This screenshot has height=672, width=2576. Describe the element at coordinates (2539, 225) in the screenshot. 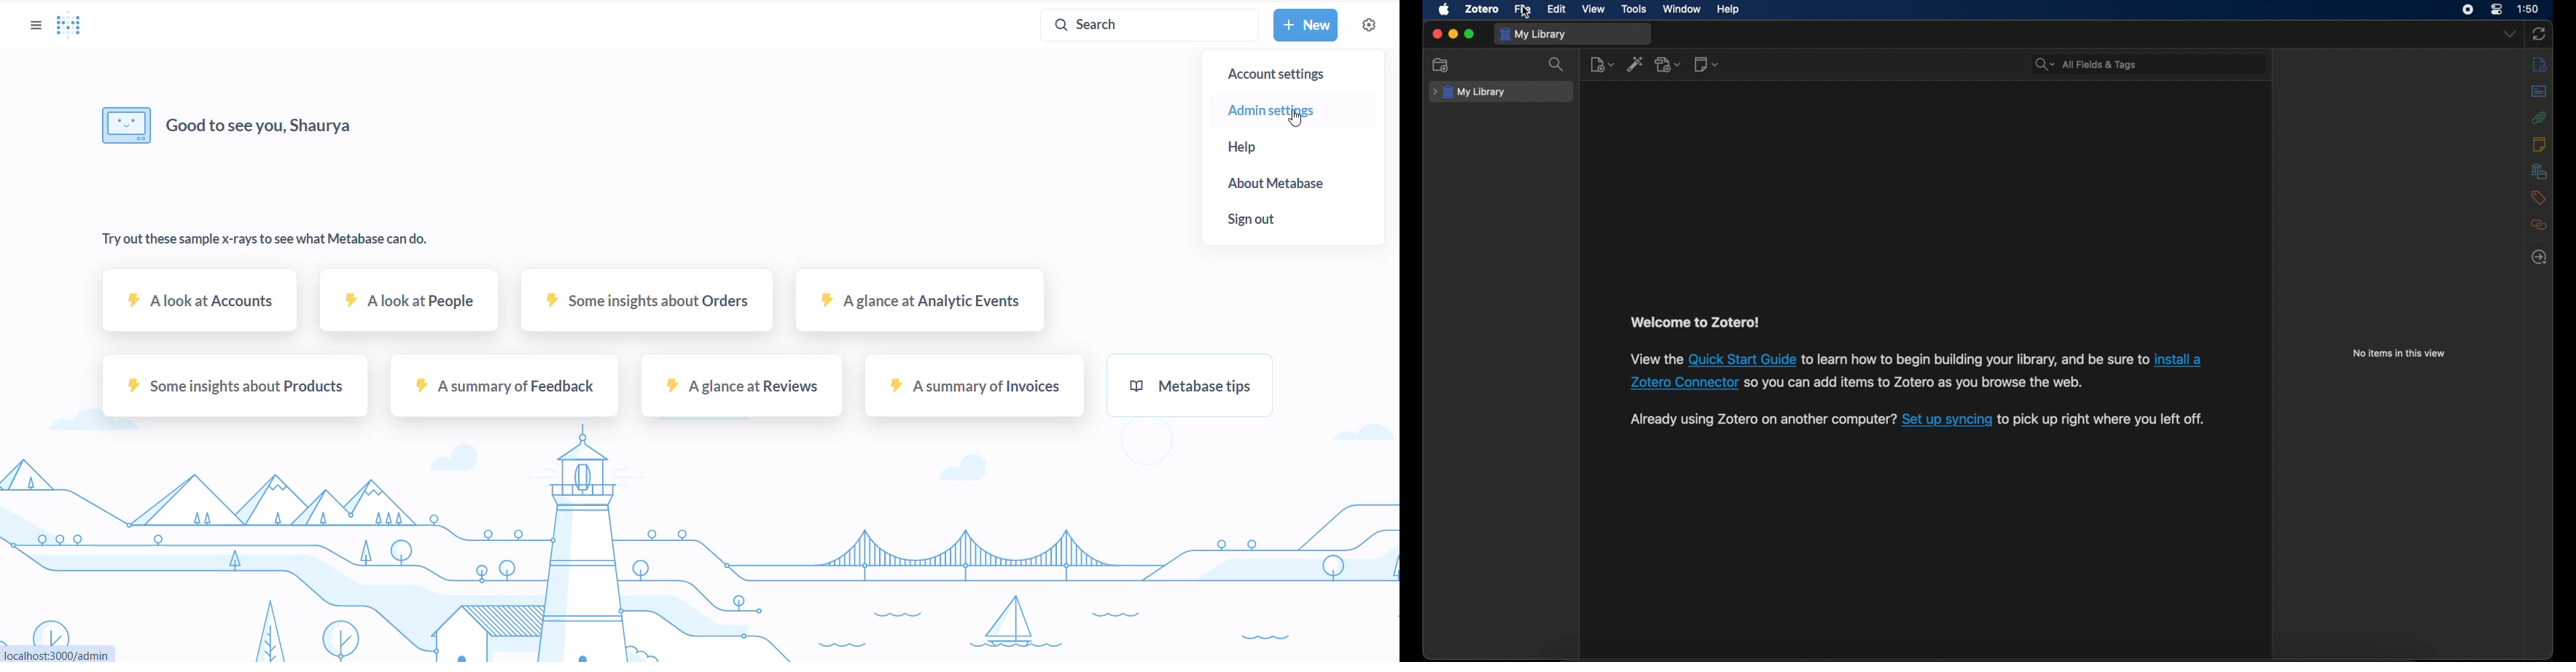

I see `related` at that location.